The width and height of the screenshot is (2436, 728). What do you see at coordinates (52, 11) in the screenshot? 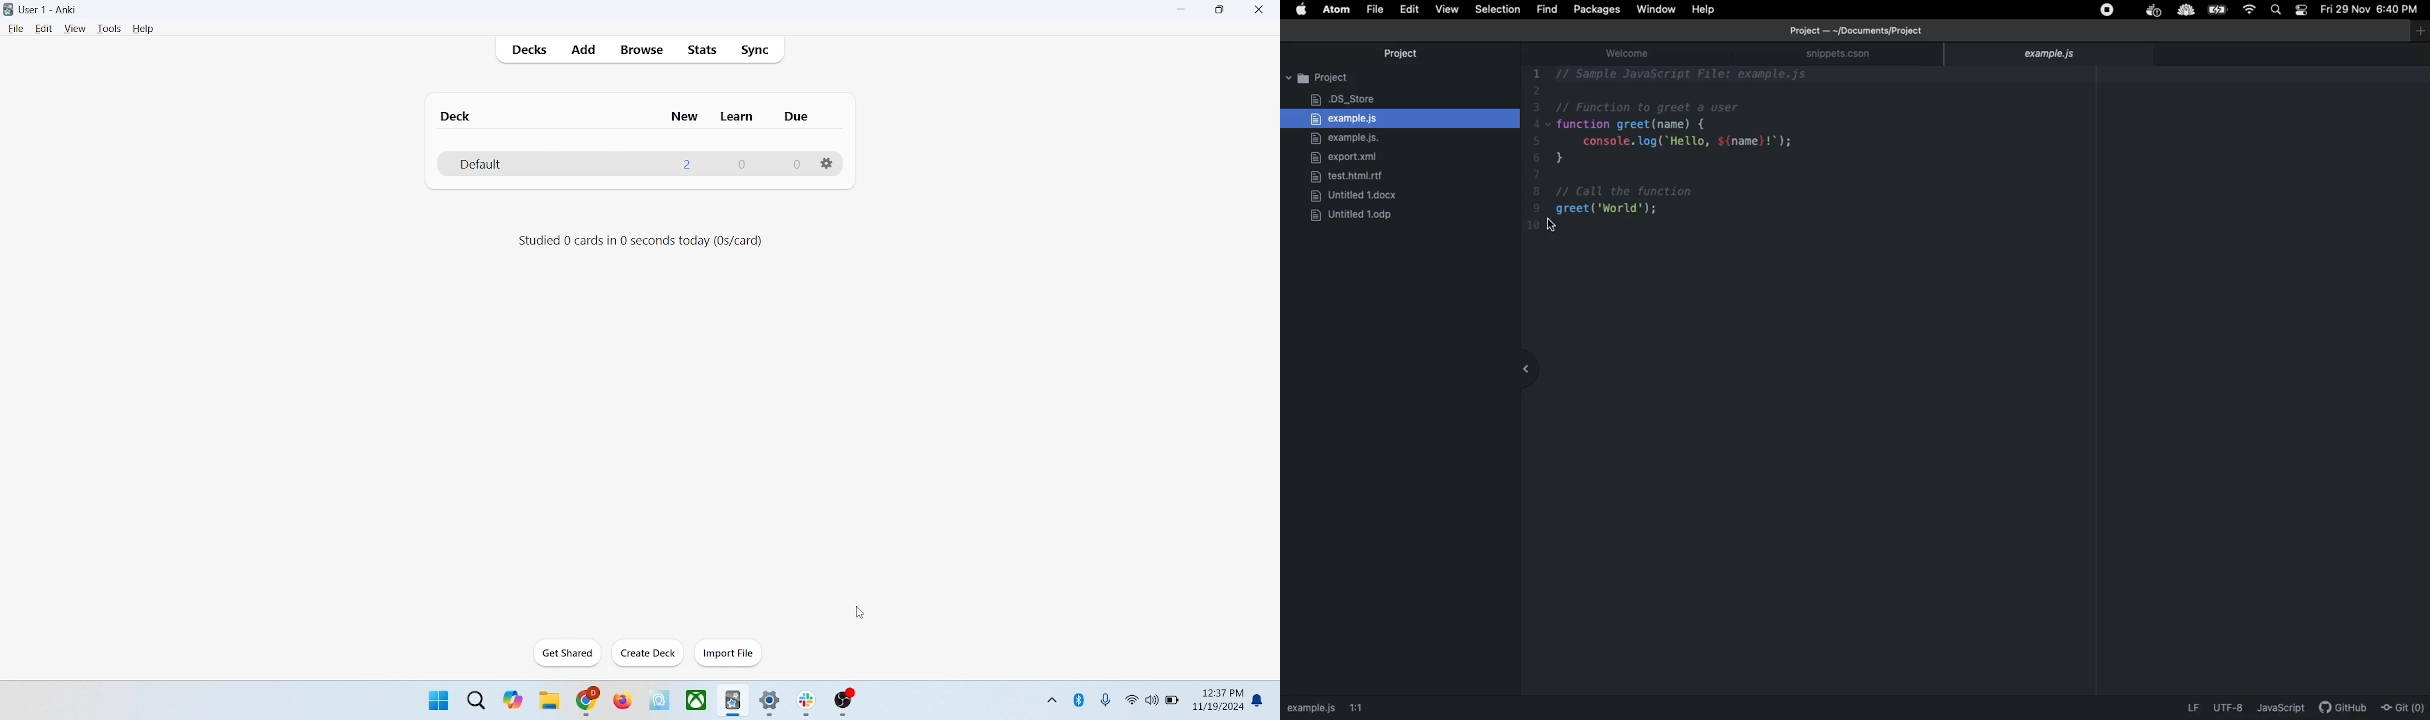
I see `User-1 Anki` at bounding box center [52, 11].